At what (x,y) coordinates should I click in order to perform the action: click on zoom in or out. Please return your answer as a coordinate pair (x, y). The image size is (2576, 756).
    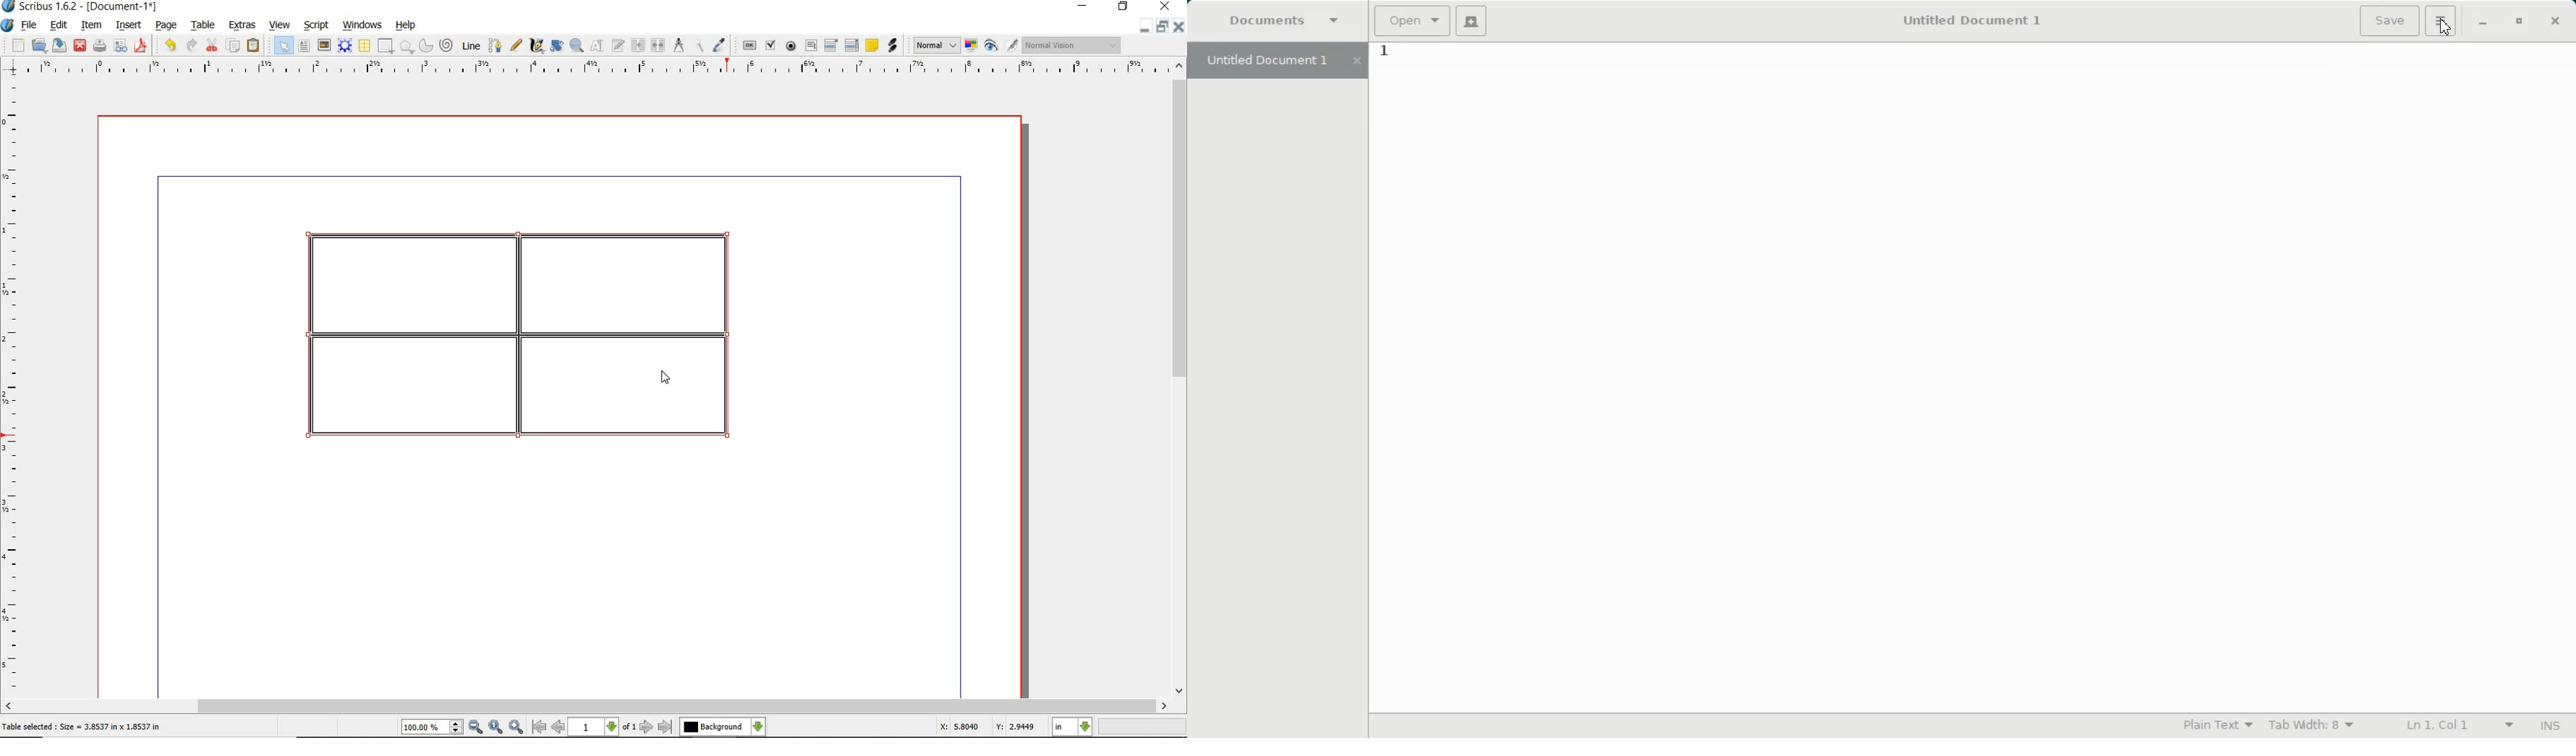
    Looking at the image, I should click on (576, 46).